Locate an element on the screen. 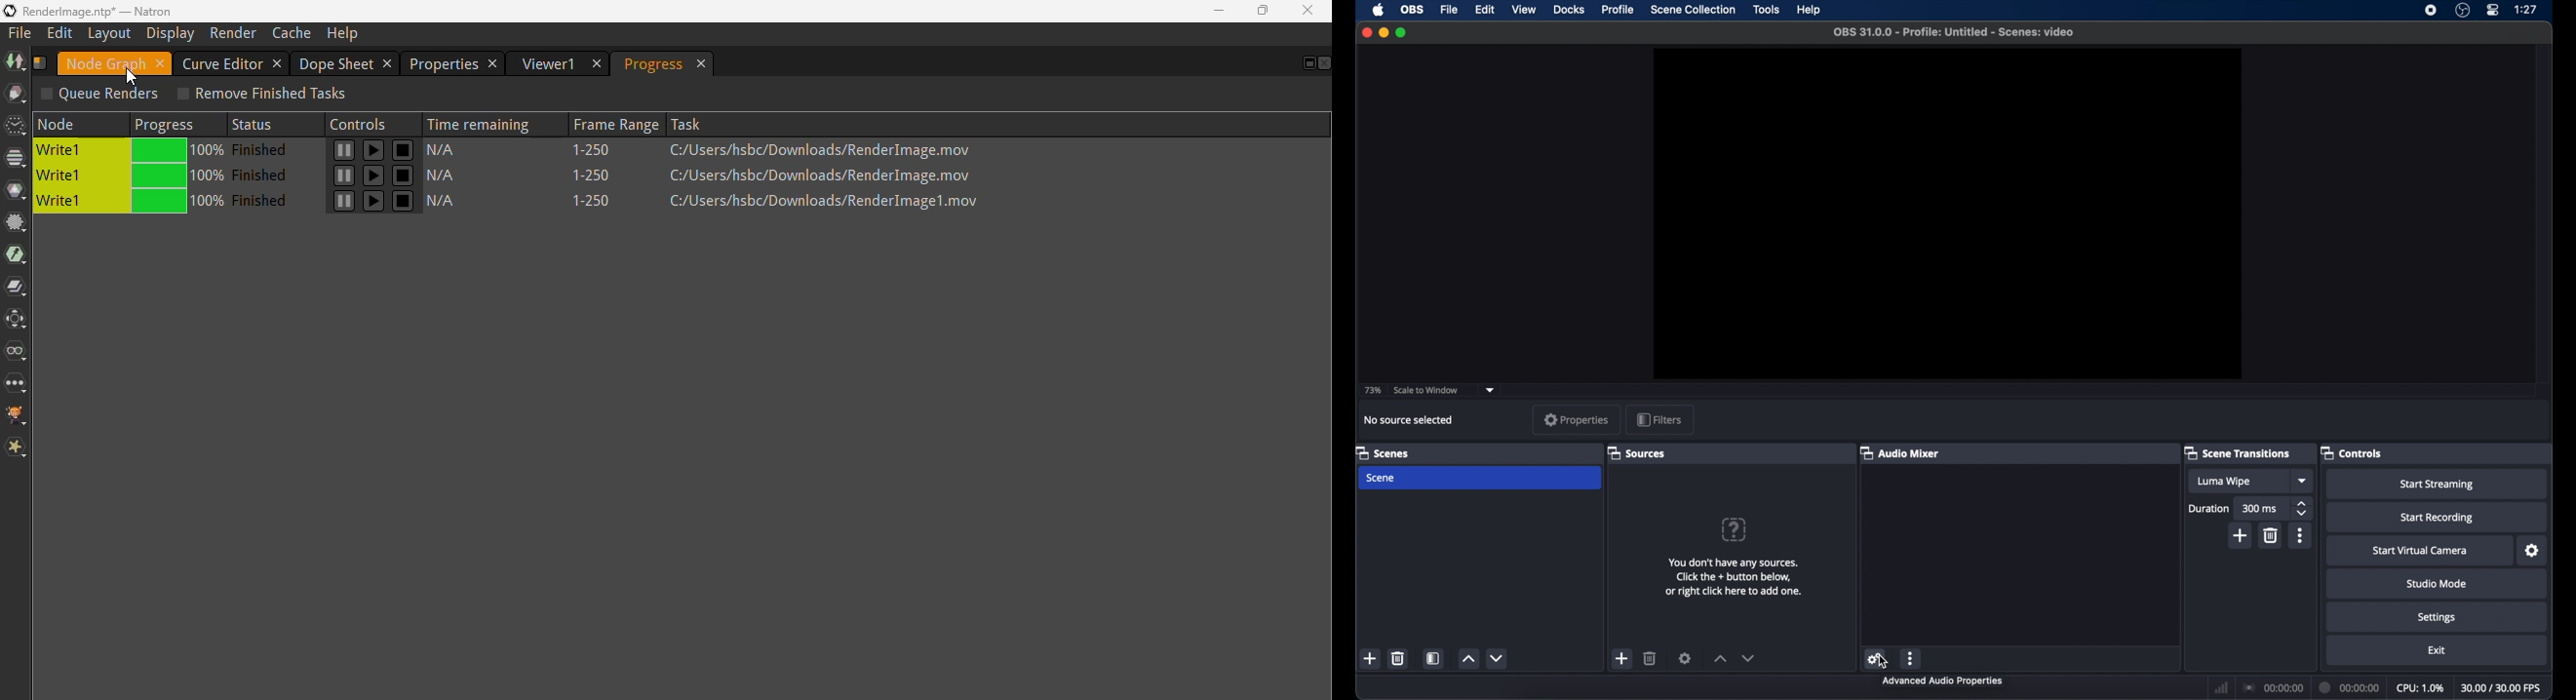  73% is located at coordinates (1371, 391).